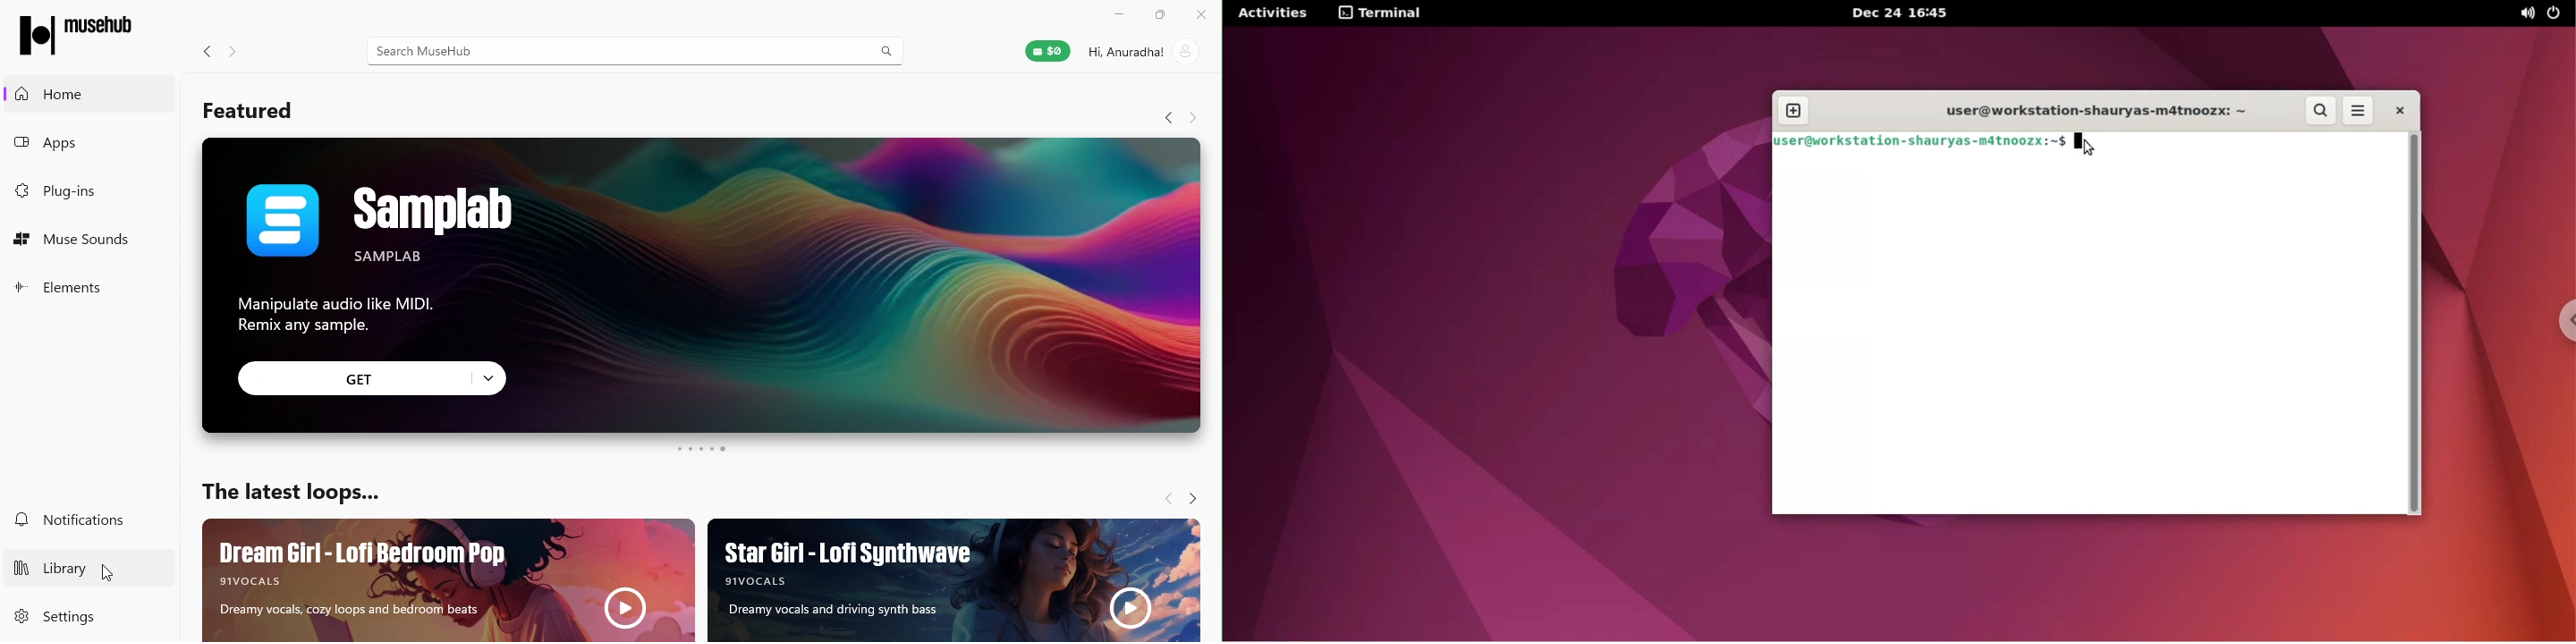 Image resolution: width=2576 pixels, height=644 pixels. What do you see at coordinates (80, 564) in the screenshot?
I see `Library` at bounding box center [80, 564].